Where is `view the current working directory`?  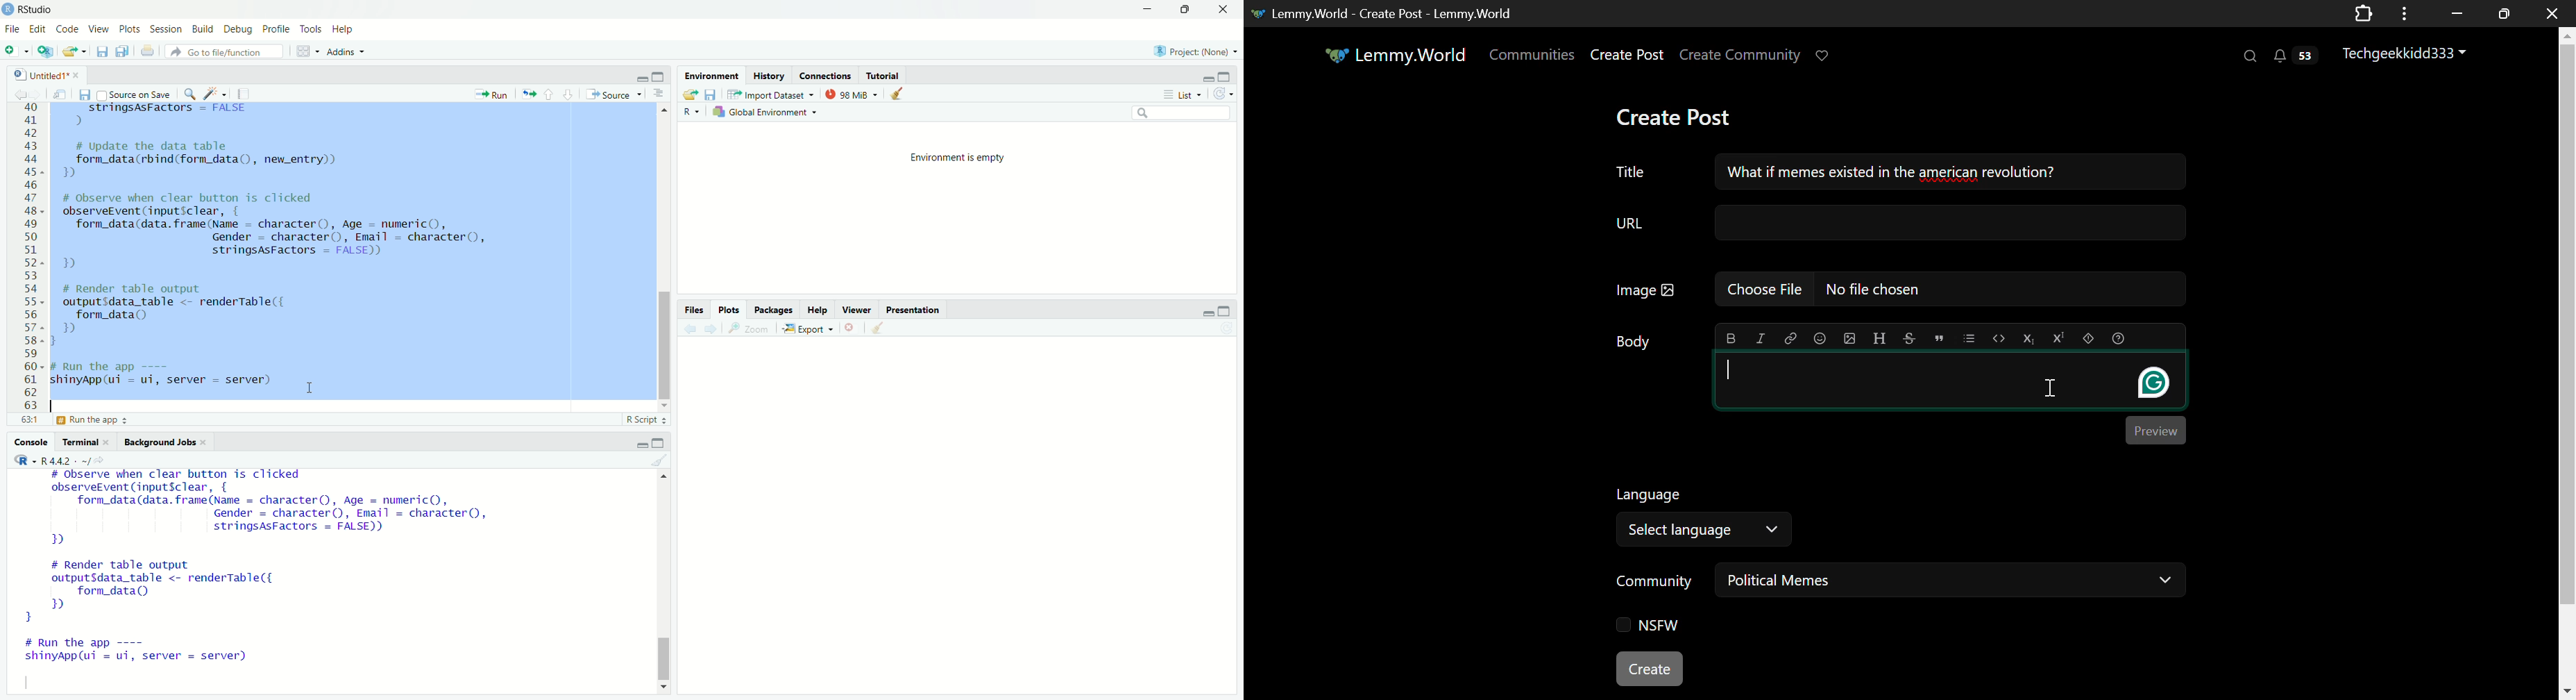 view the current working directory is located at coordinates (104, 460).